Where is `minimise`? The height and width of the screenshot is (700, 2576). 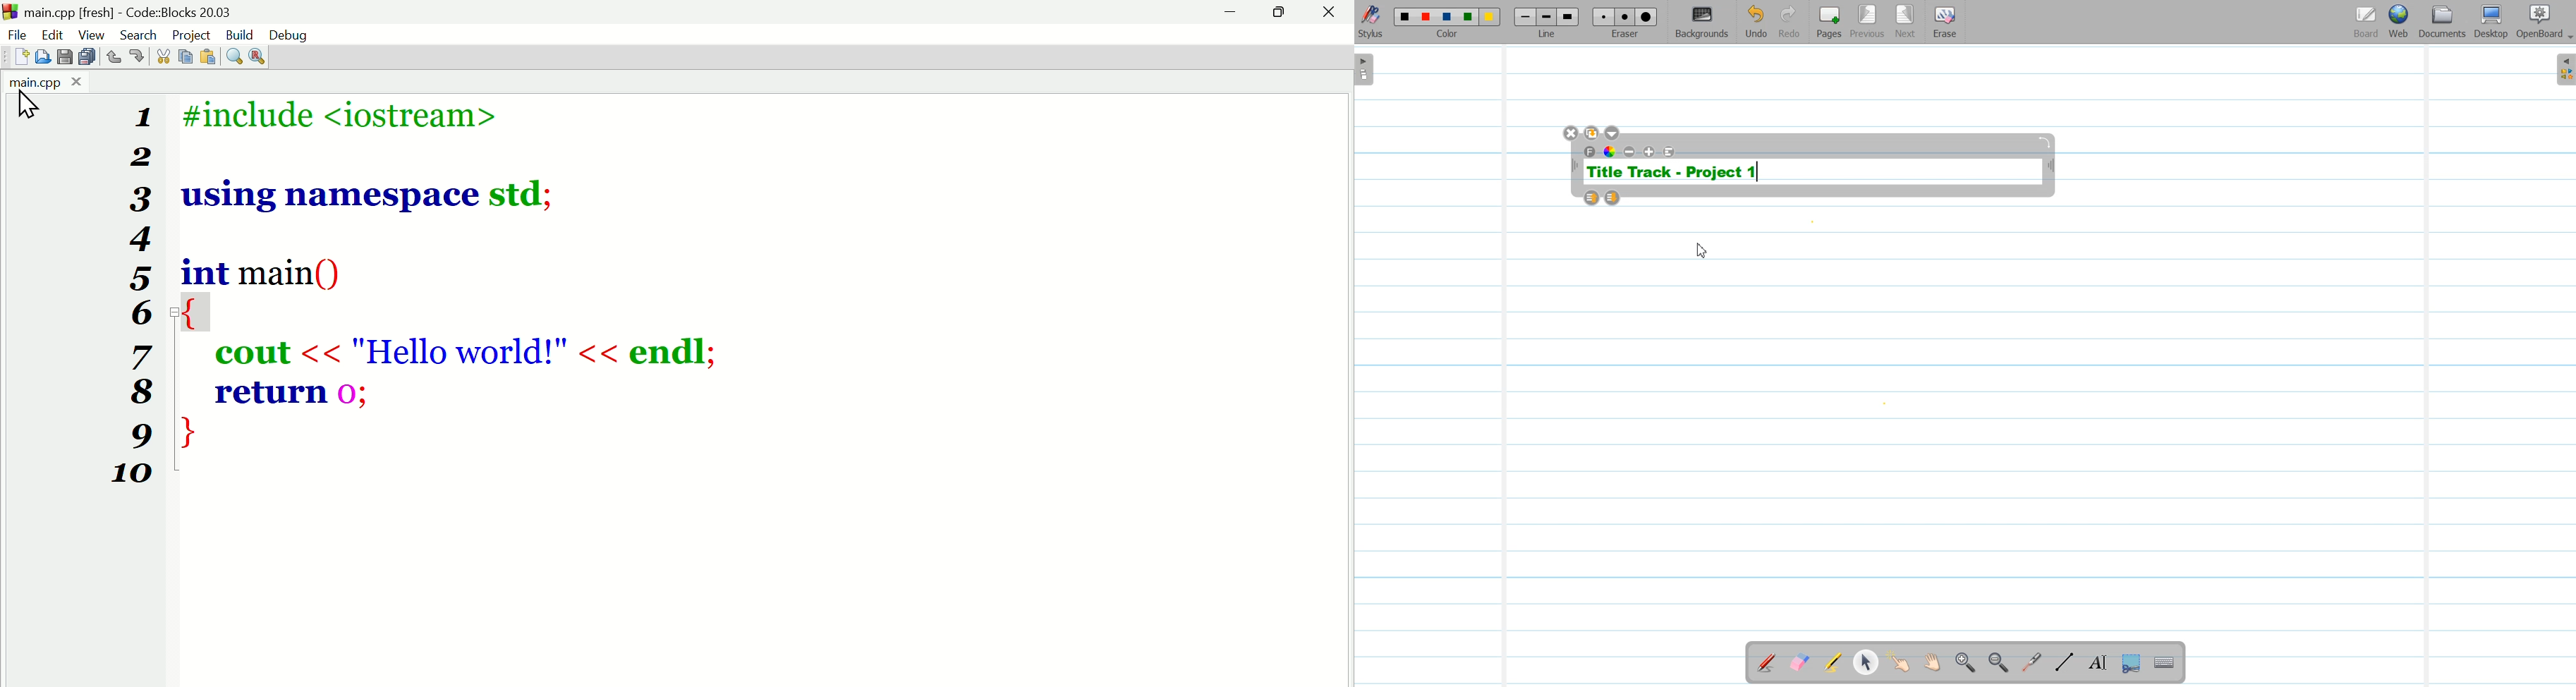 minimise is located at coordinates (1234, 14).